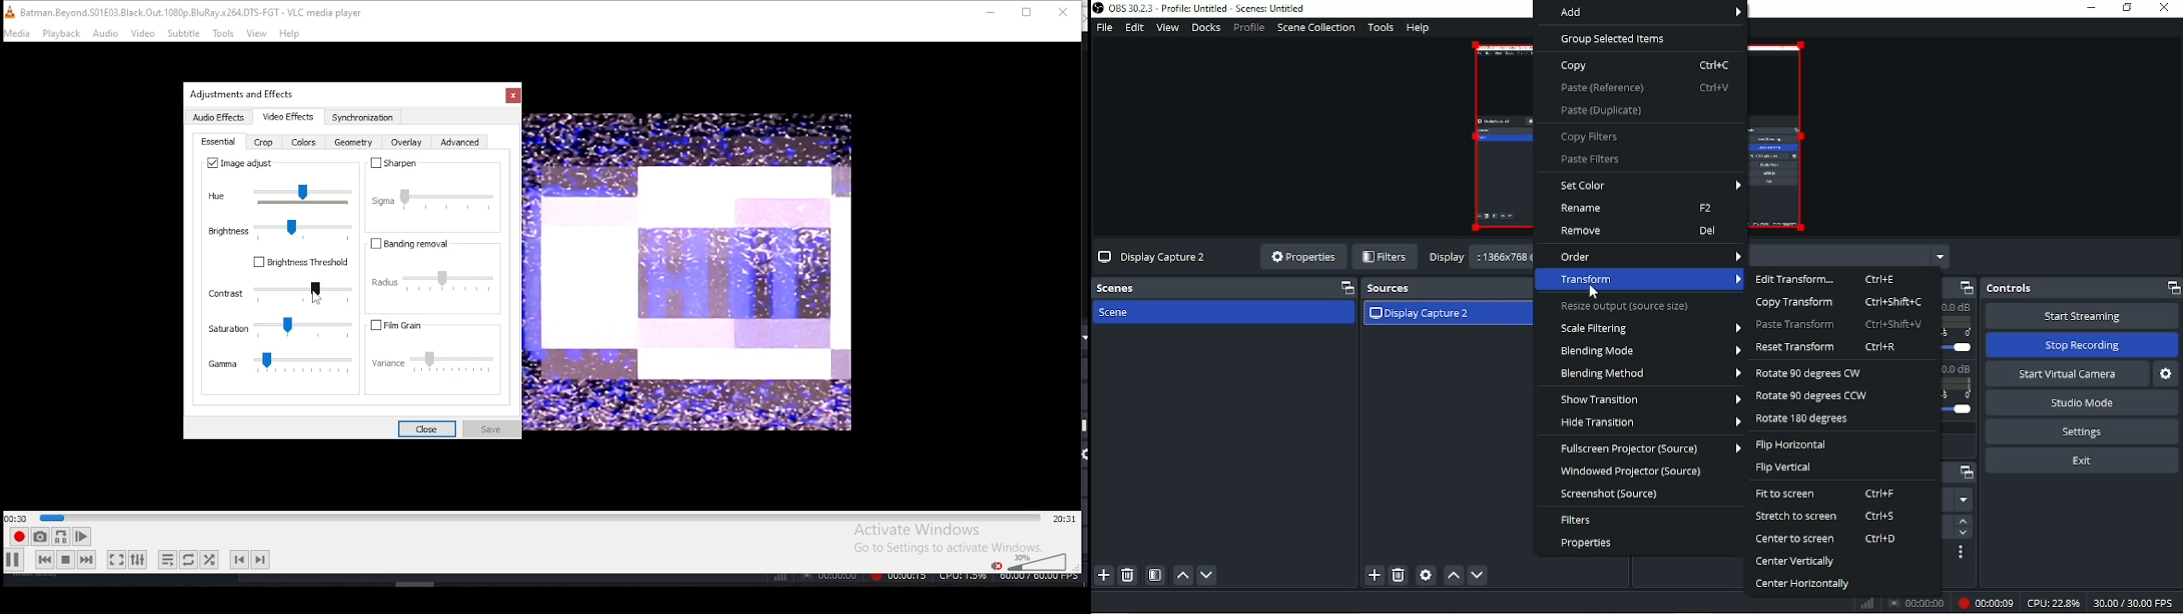 This screenshot has height=616, width=2184. What do you see at coordinates (1602, 110) in the screenshot?
I see `Paste (Duplicate)` at bounding box center [1602, 110].